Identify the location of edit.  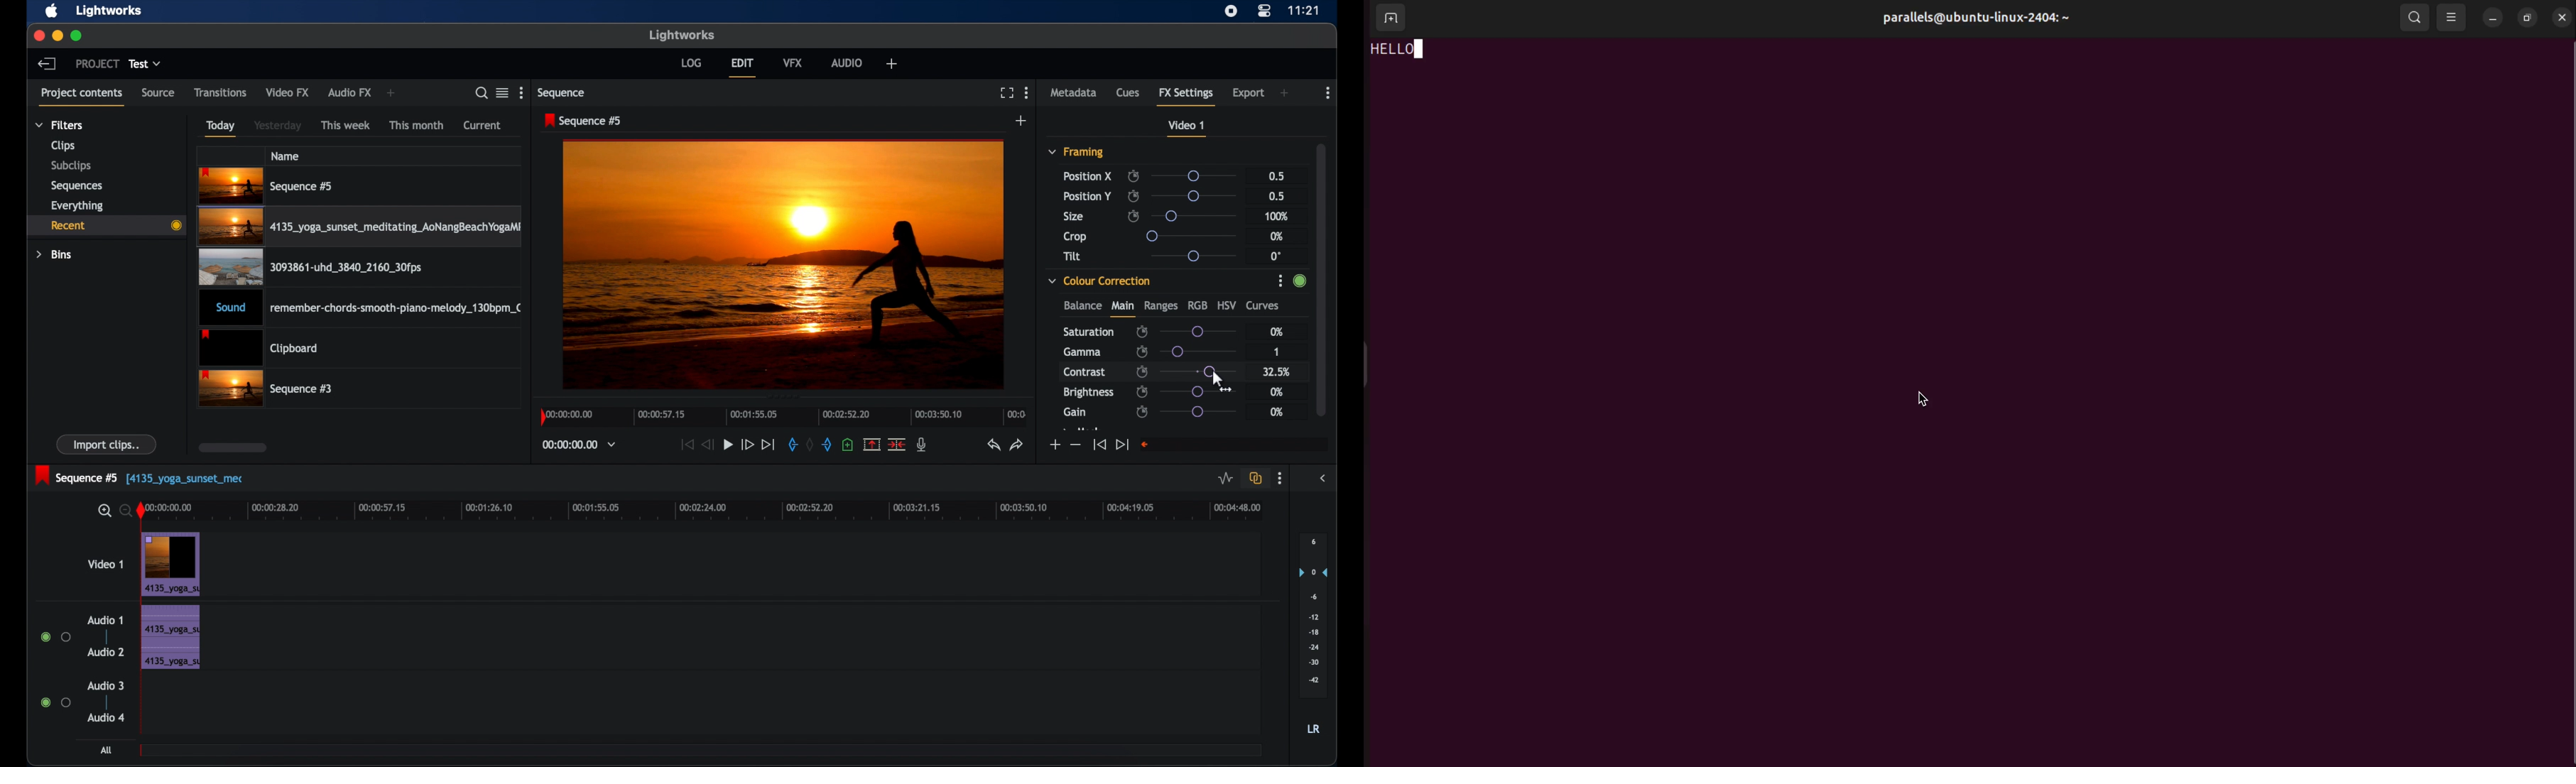
(742, 67).